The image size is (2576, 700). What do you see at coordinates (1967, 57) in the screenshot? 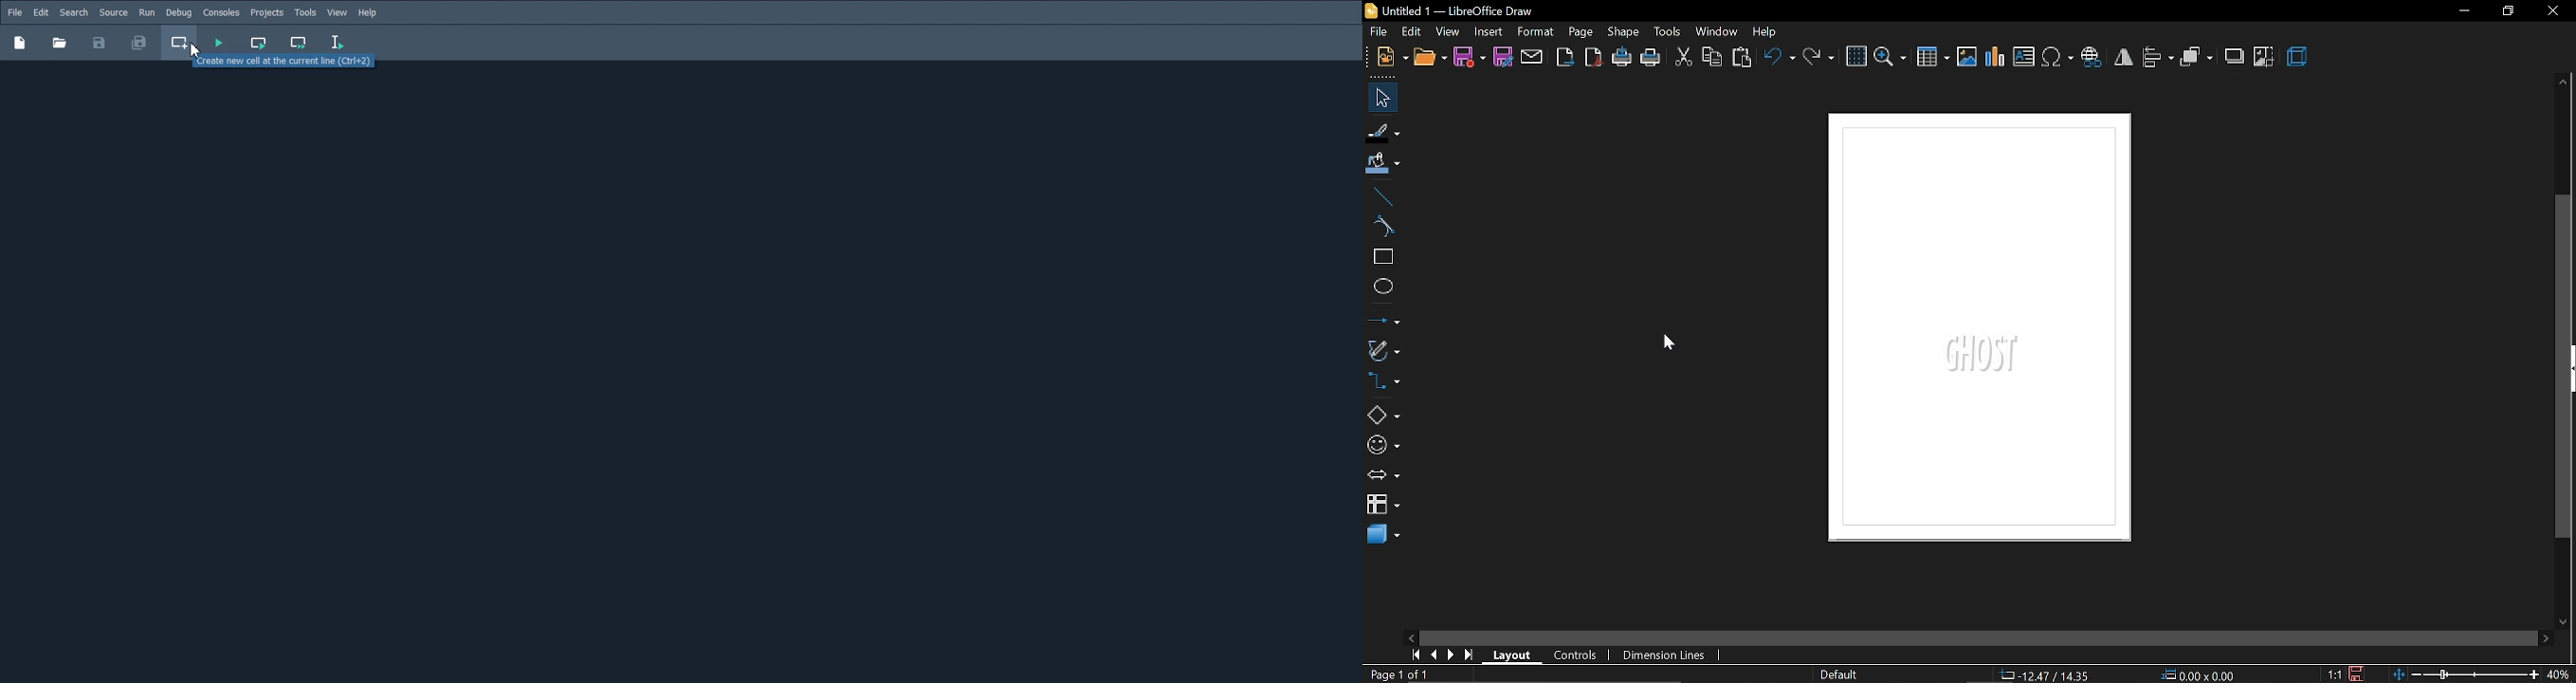
I see `insert image` at bounding box center [1967, 57].